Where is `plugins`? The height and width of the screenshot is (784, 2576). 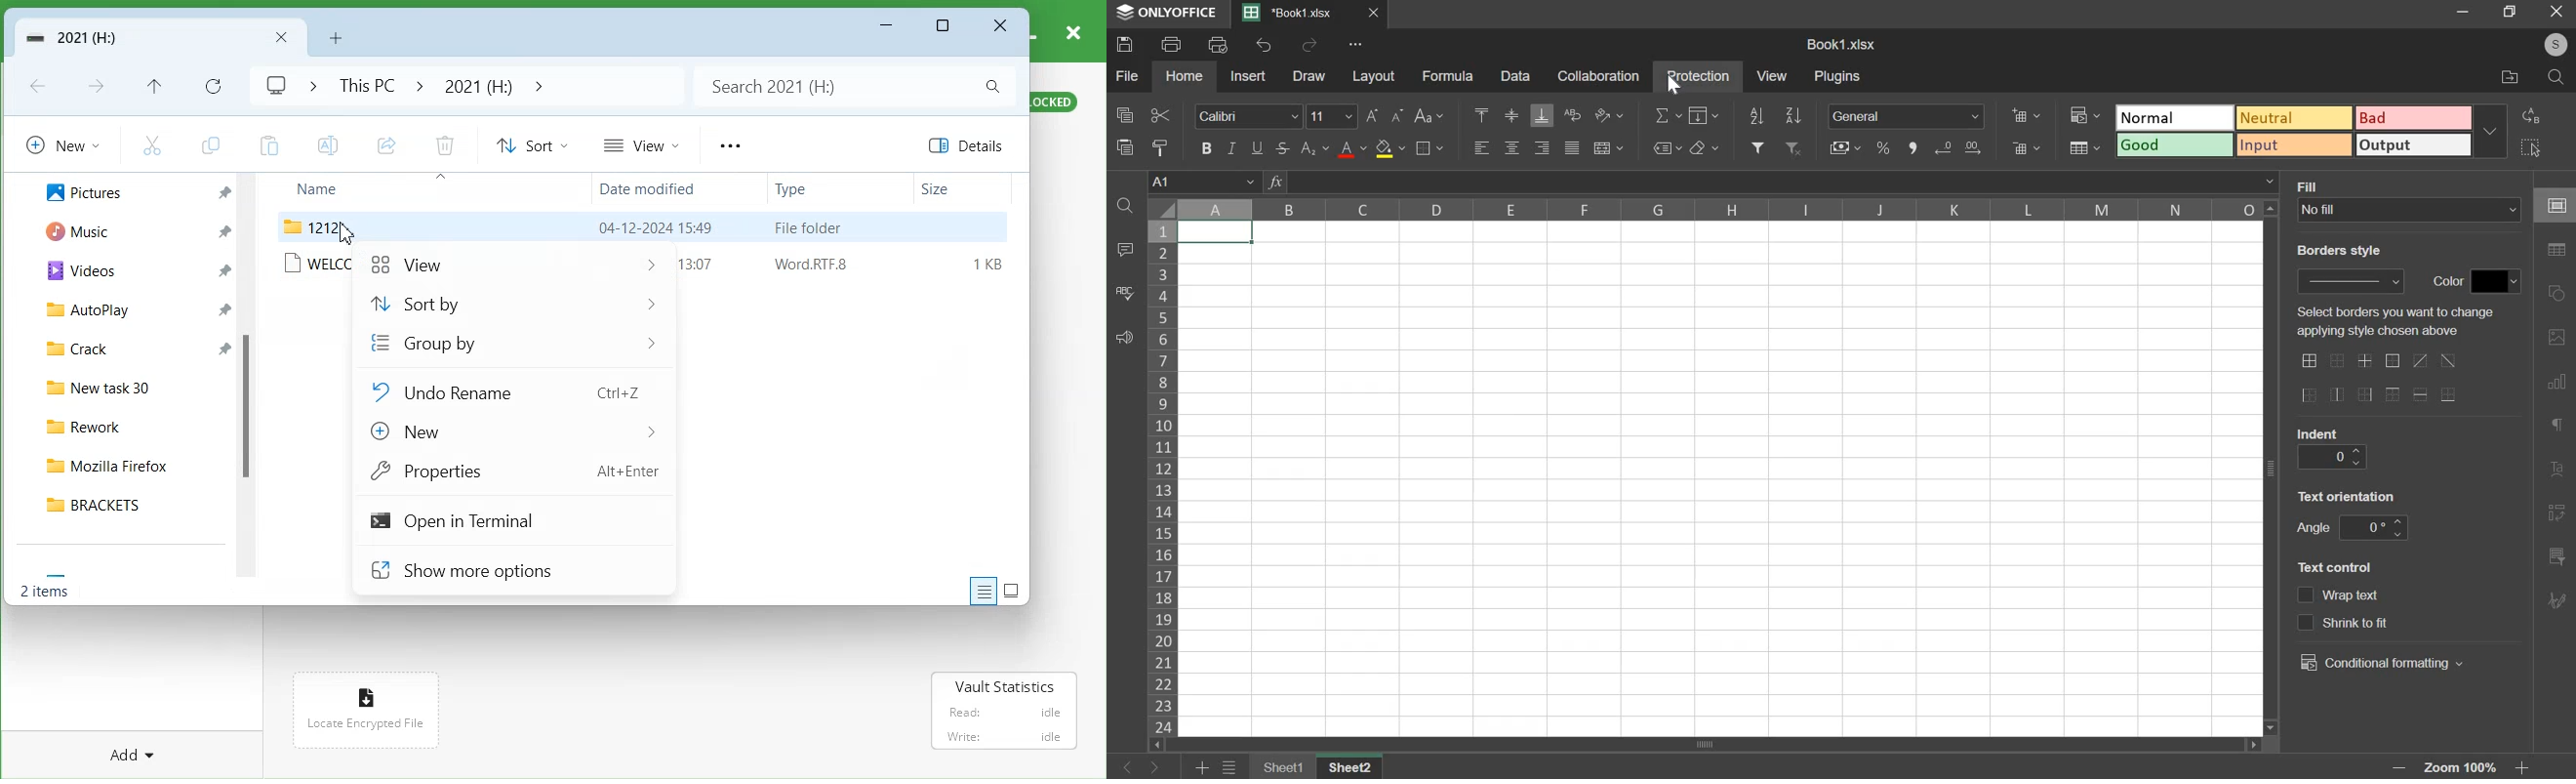
plugins is located at coordinates (1839, 77).